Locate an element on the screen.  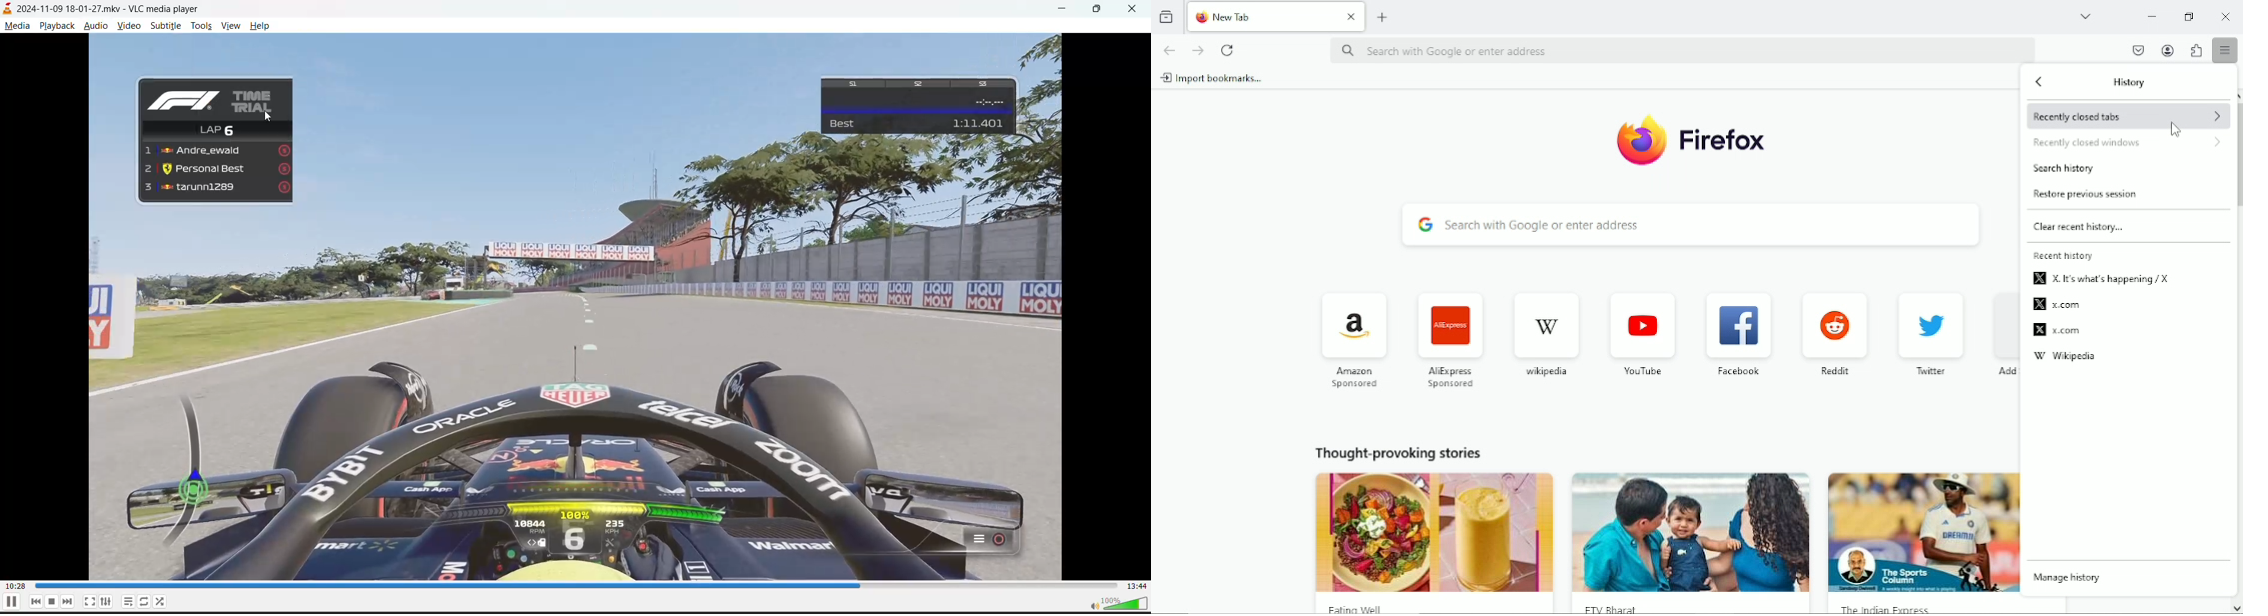
x.com is located at coordinates (2056, 305).